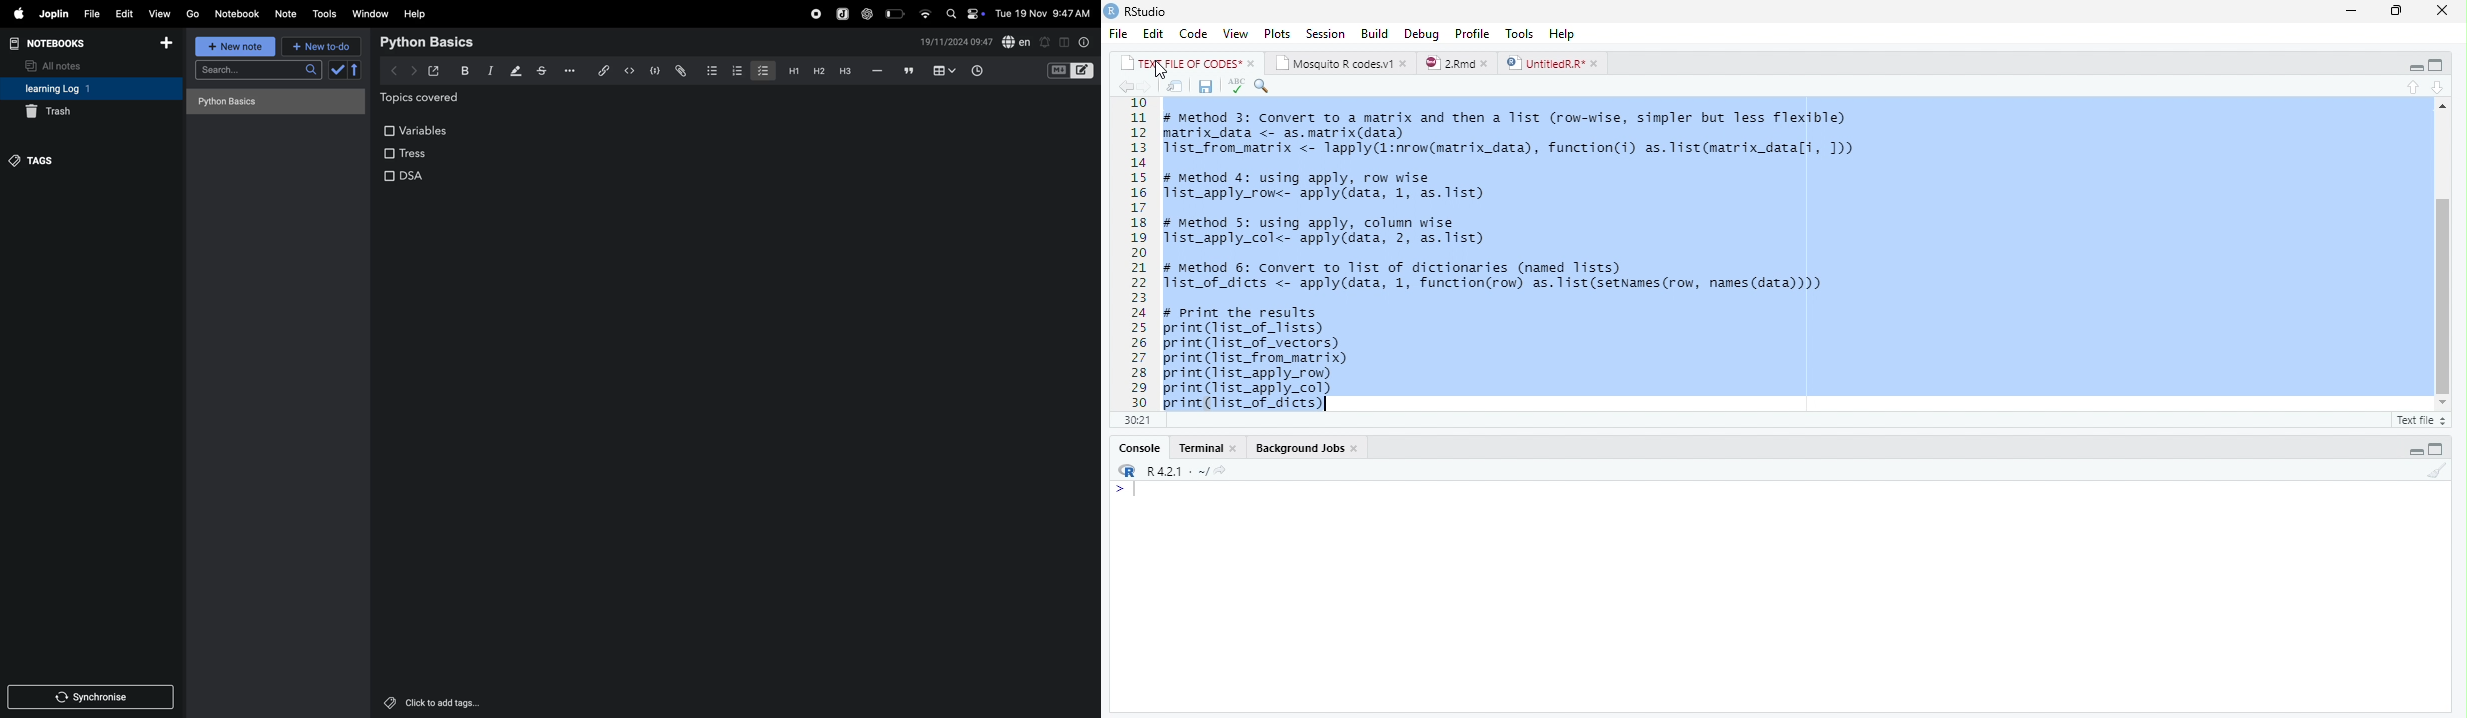 The width and height of the screenshot is (2492, 728). I want to click on bullet list, so click(711, 69).